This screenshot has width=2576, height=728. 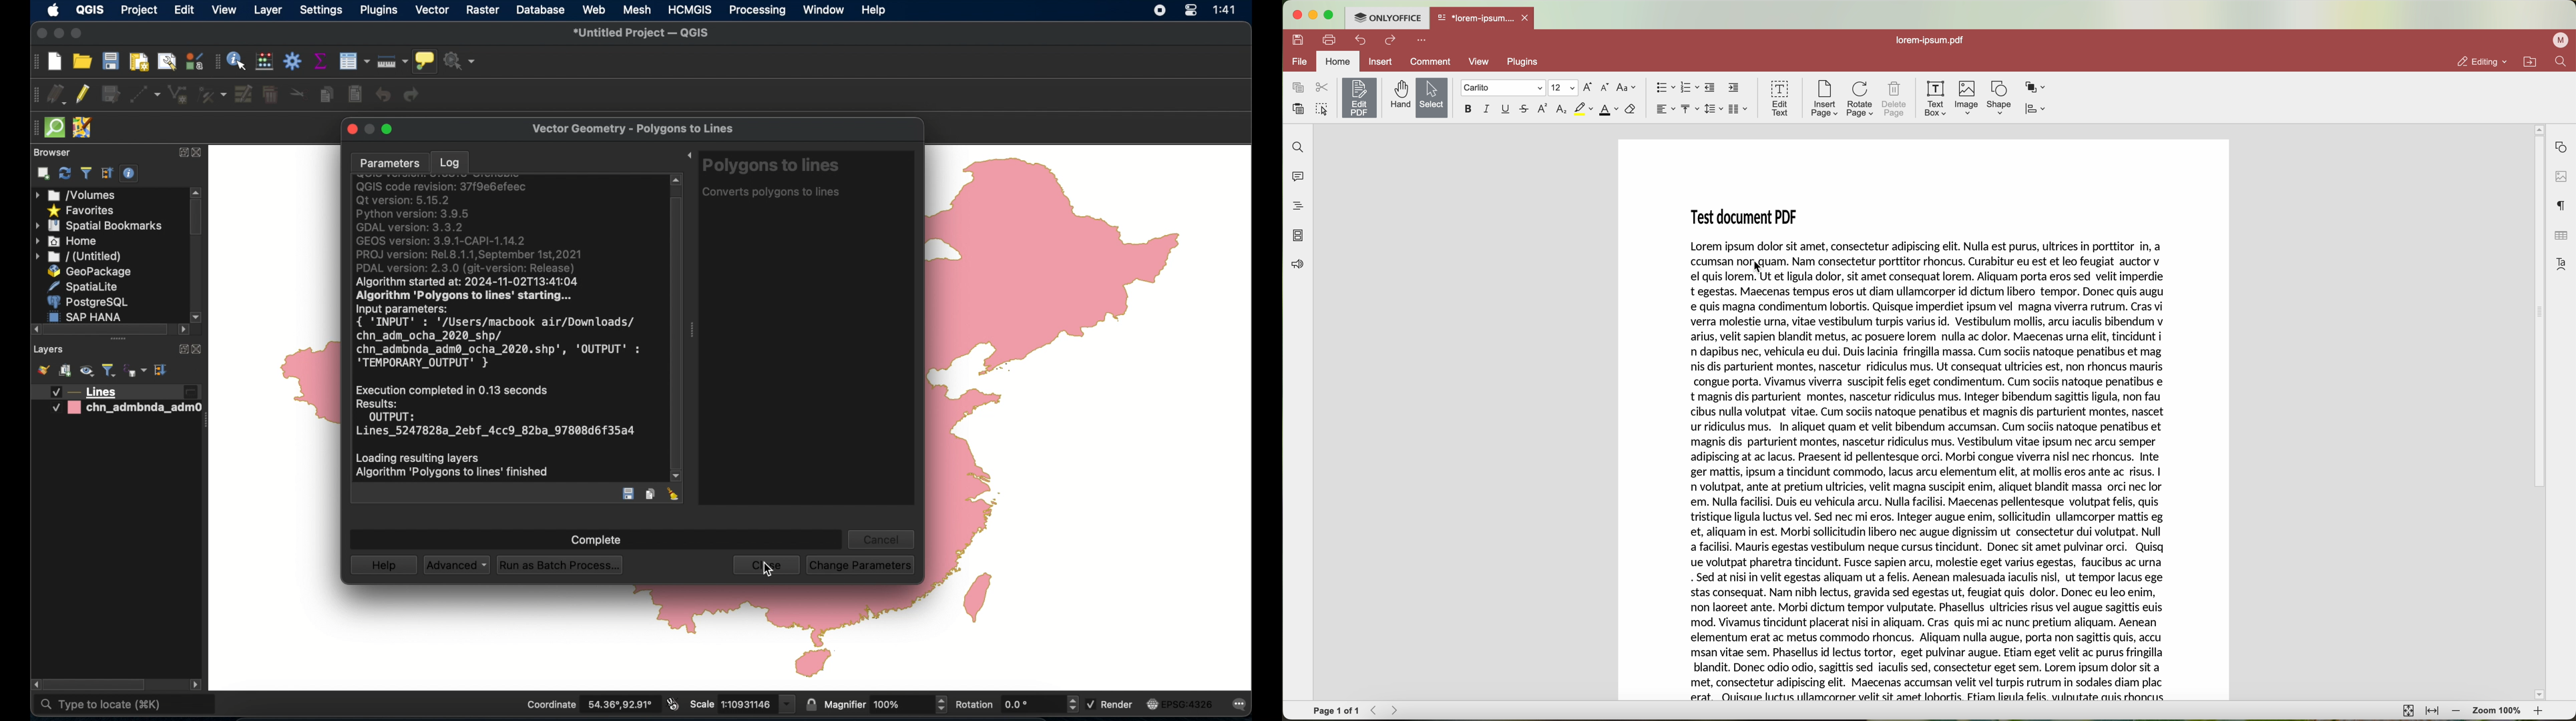 What do you see at coordinates (1182, 703) in the screenshot?
I see `current crs` at bounding box center [1182, 703].